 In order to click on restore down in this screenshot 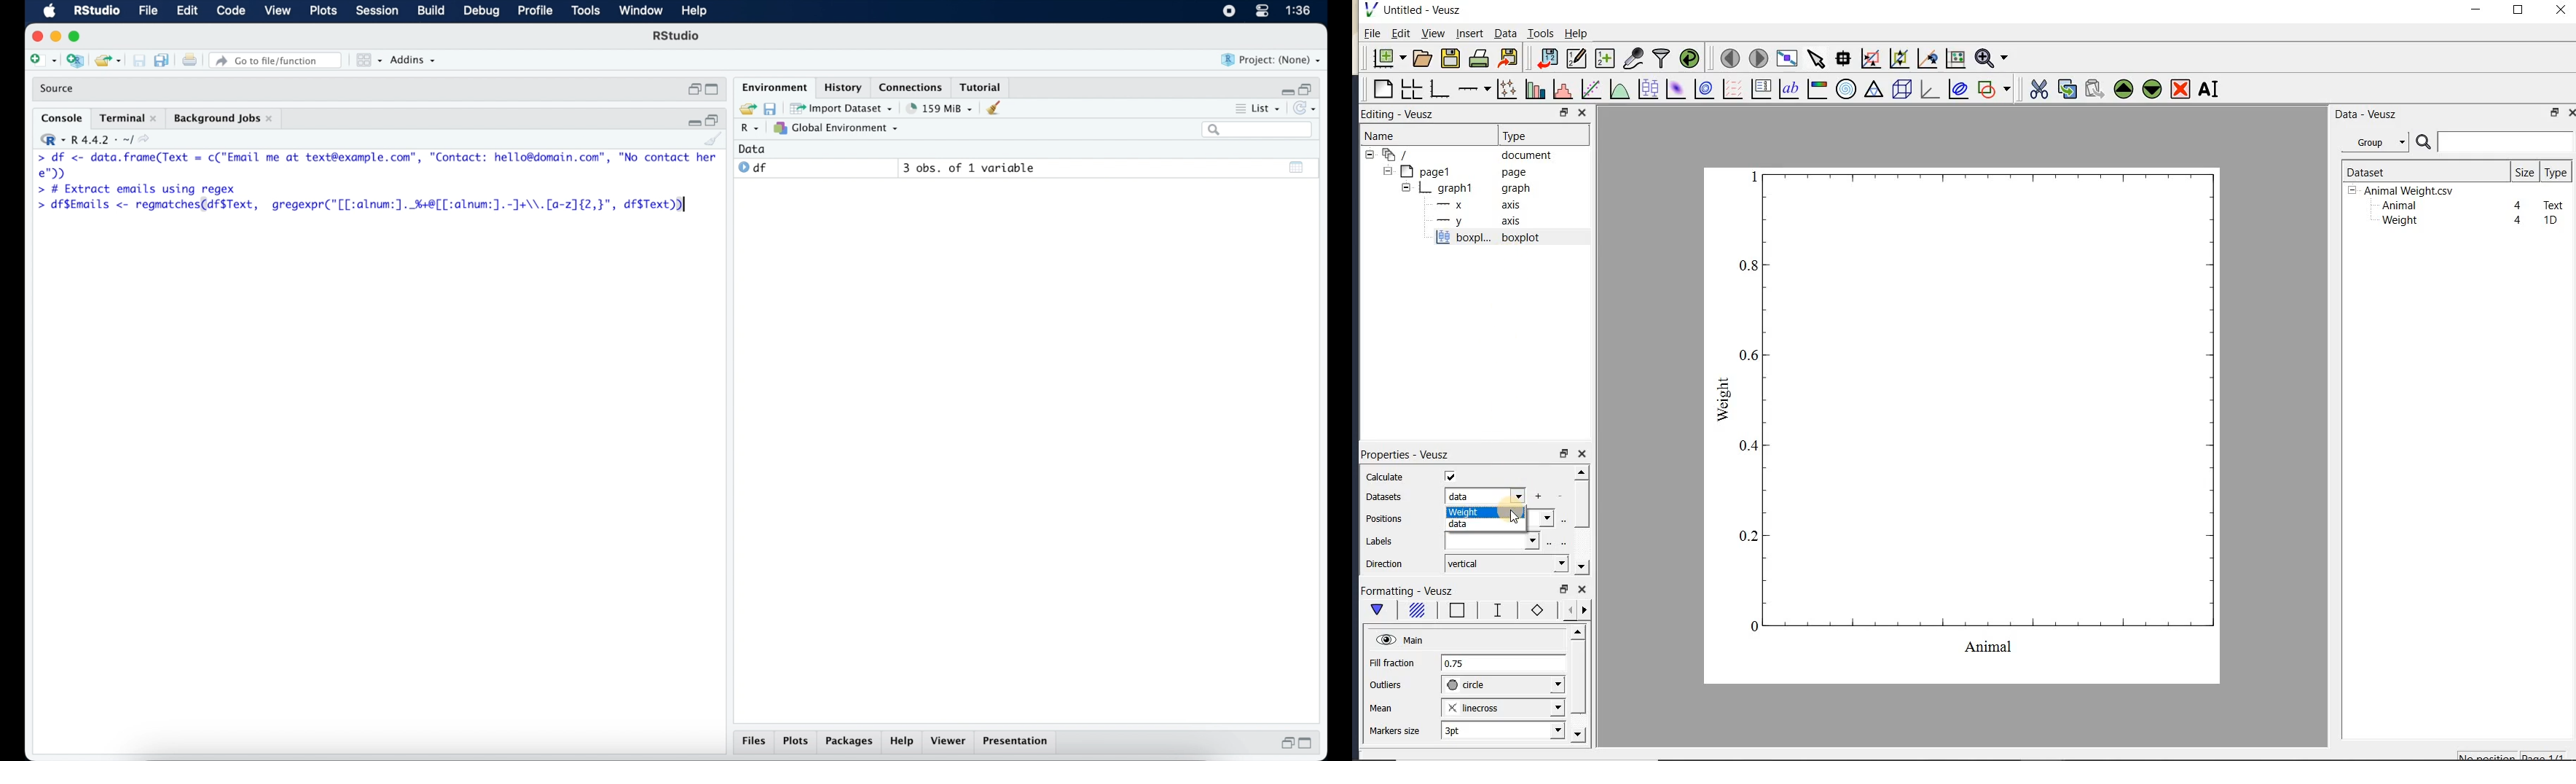, I will do `click(692, 89)`.